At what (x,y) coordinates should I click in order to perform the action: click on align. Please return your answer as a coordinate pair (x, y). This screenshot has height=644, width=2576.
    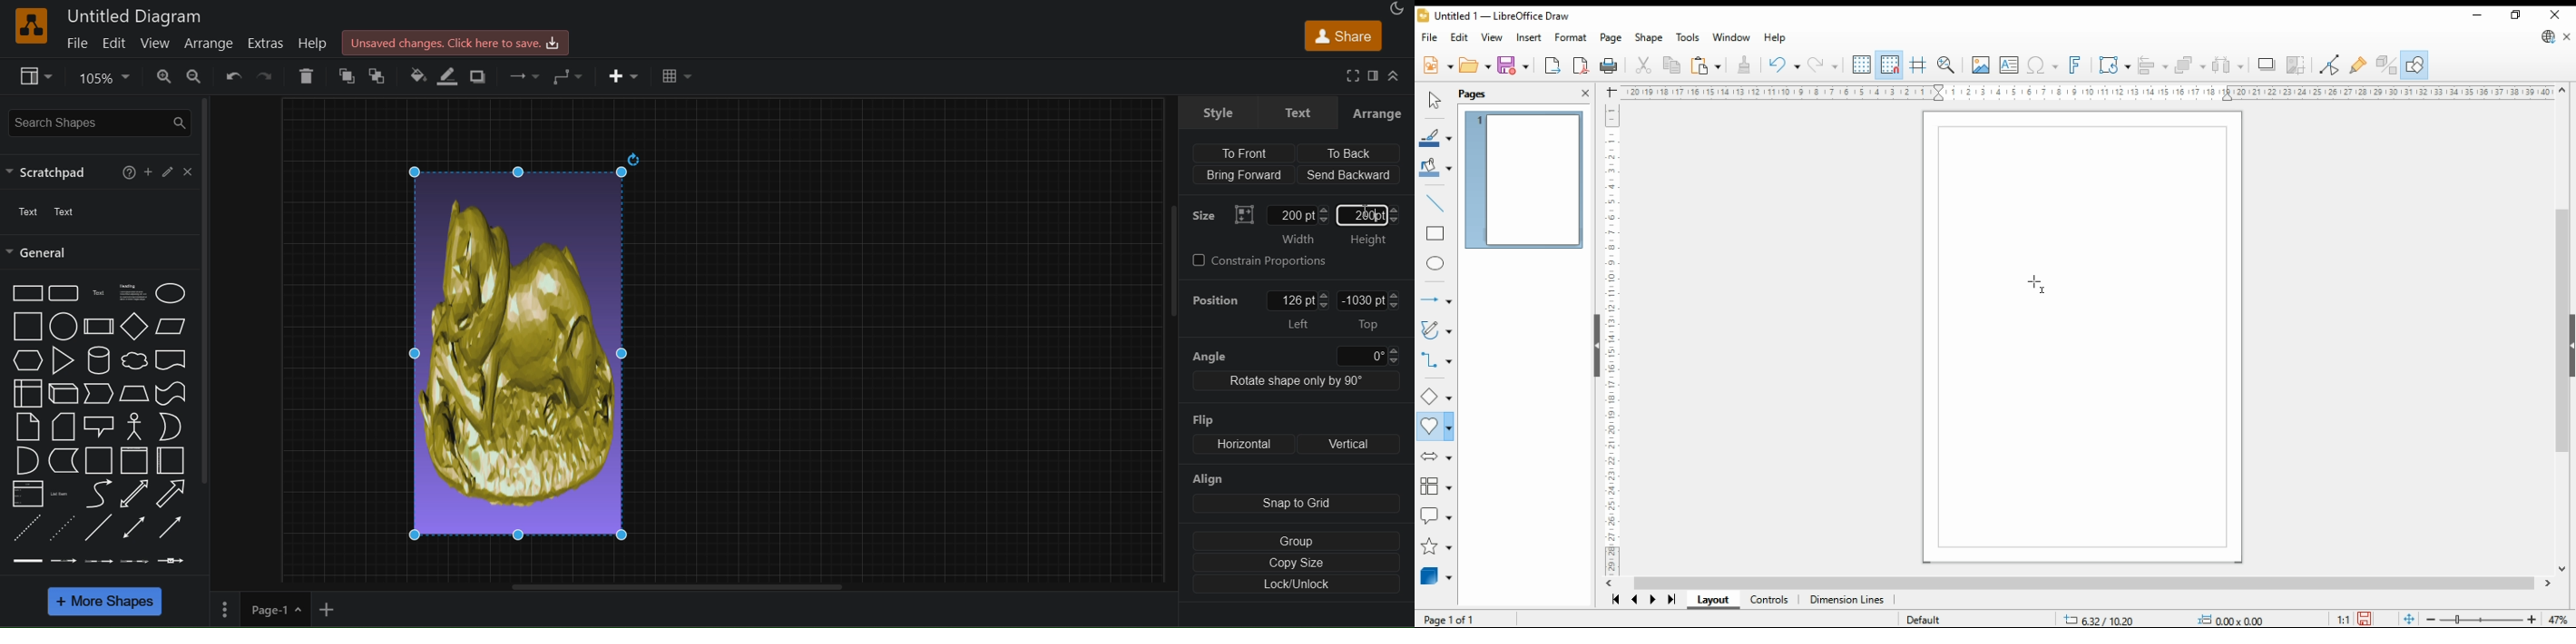
    Looking at the image, I should click on (1293, 492).